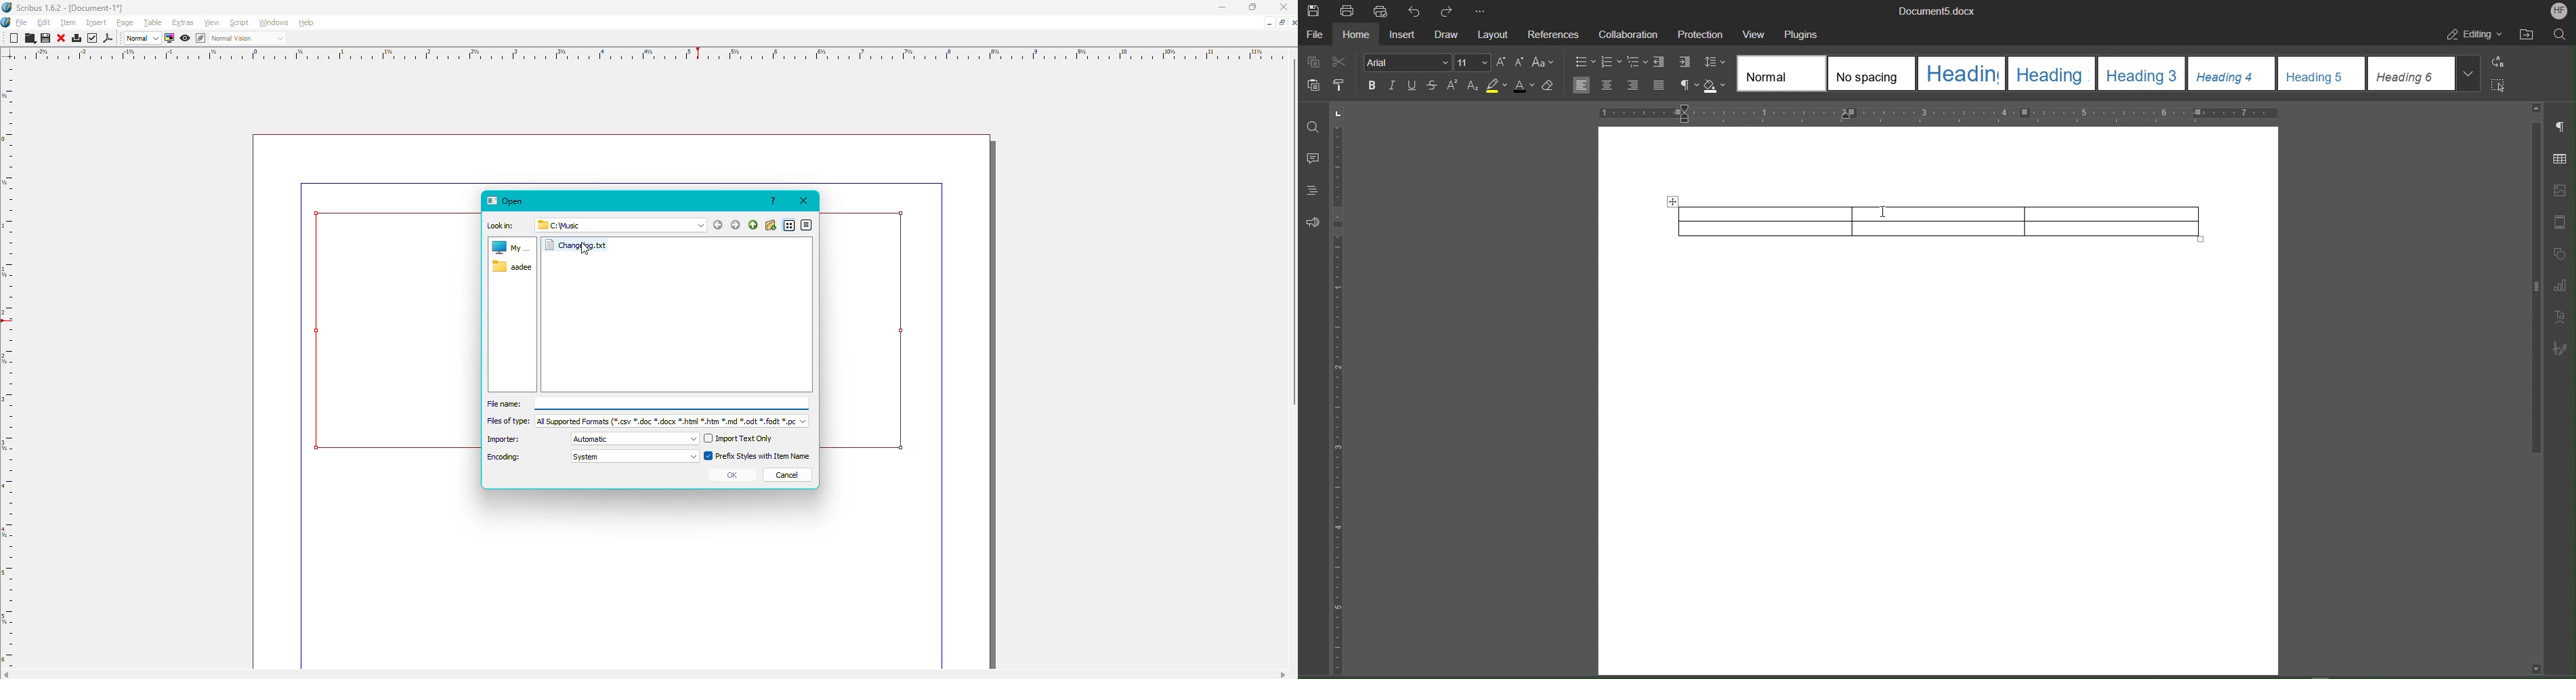 This screenshot has width=2576, height=700. Describe the element at coordinates (2529, 35) in the screenshot. I see `Open File Location` at that location.